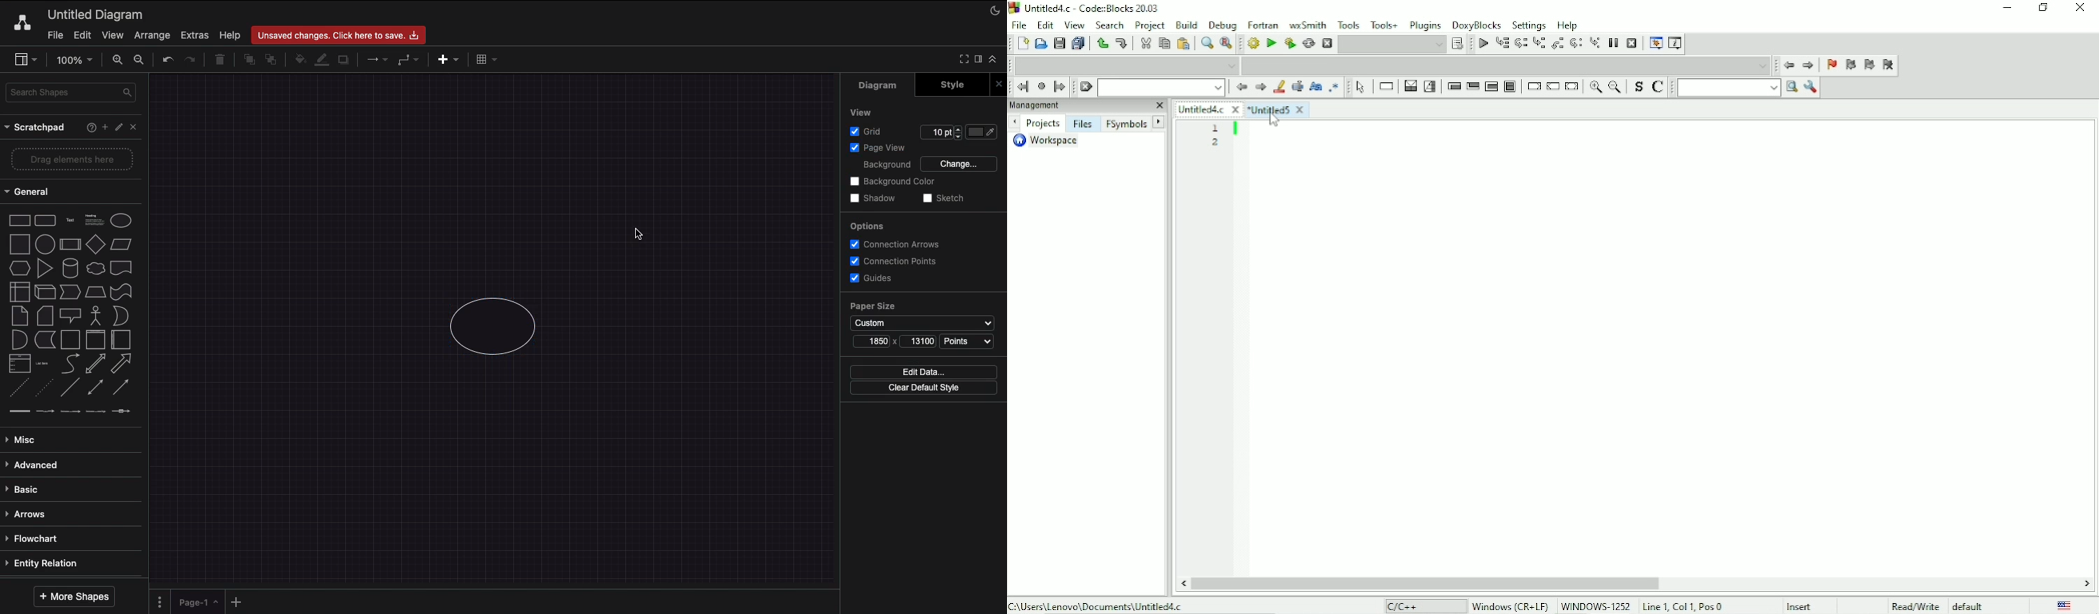 The width and height of the screenshot is (2100, 616). Describe the element at coordinates (1509, 86) in the screenshot. I see `Block instruction` at that location.